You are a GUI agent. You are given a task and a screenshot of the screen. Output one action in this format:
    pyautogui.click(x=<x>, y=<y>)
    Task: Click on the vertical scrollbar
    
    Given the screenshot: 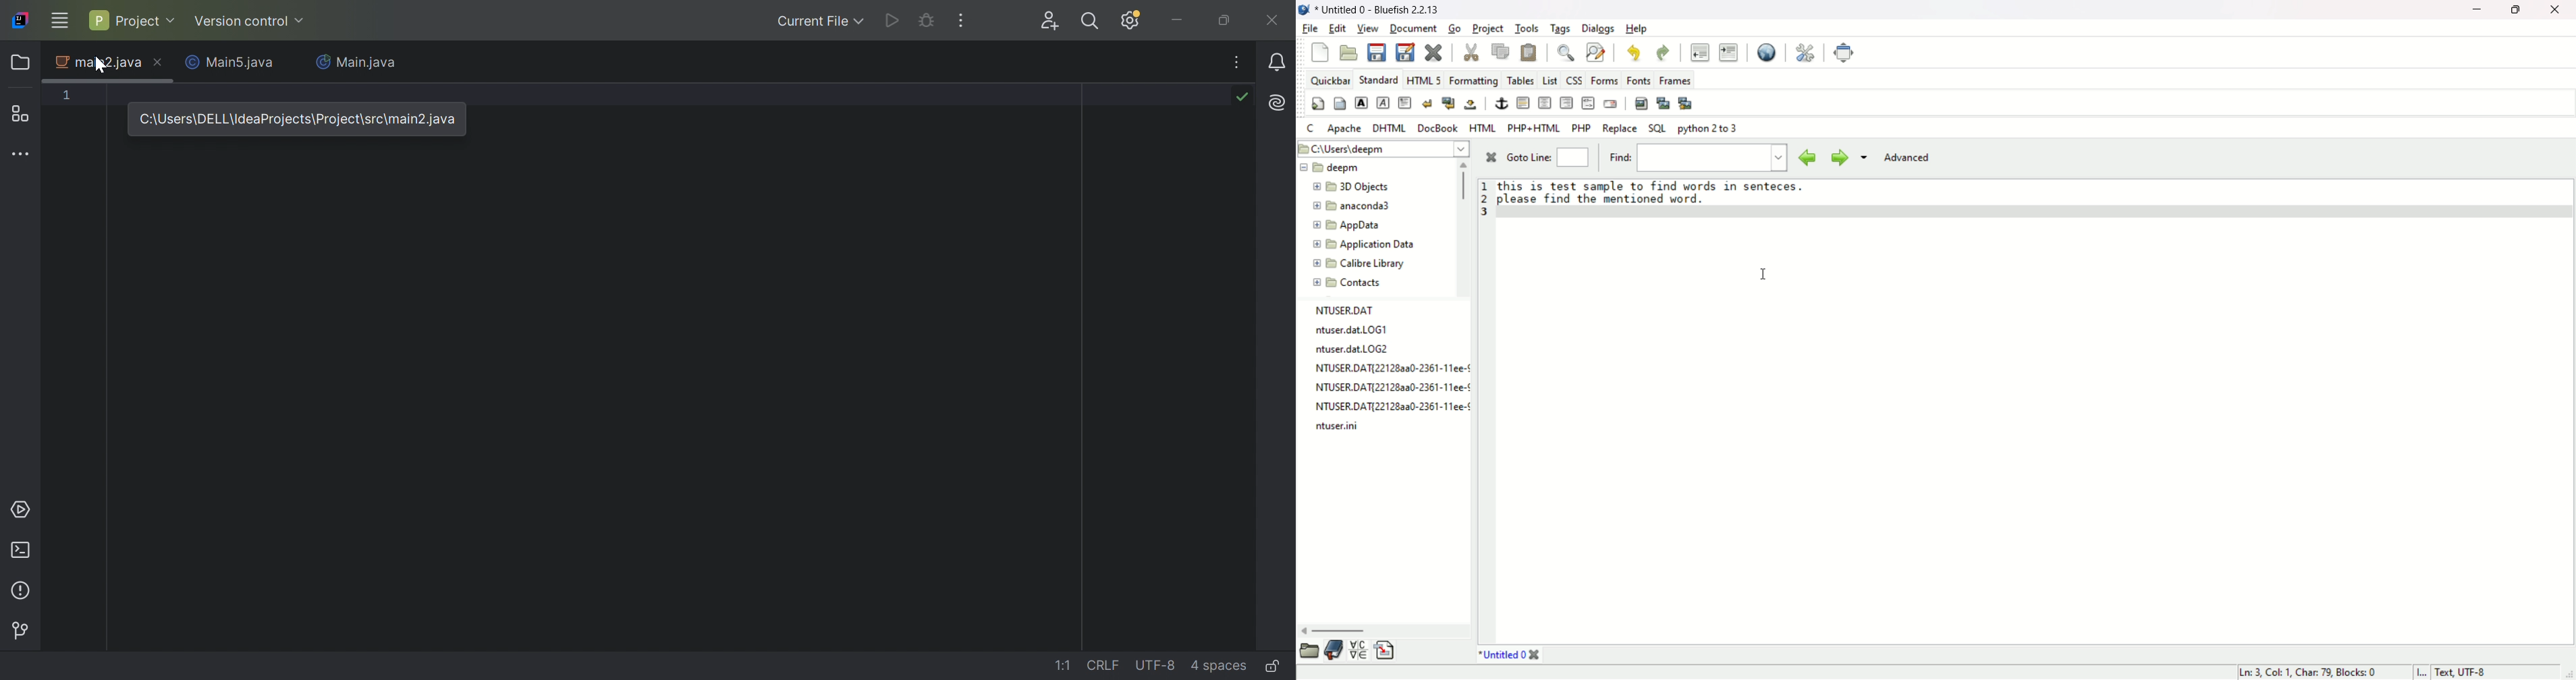 What is the action you would take?
    pyautogui.click(x=1463, y=186)
    